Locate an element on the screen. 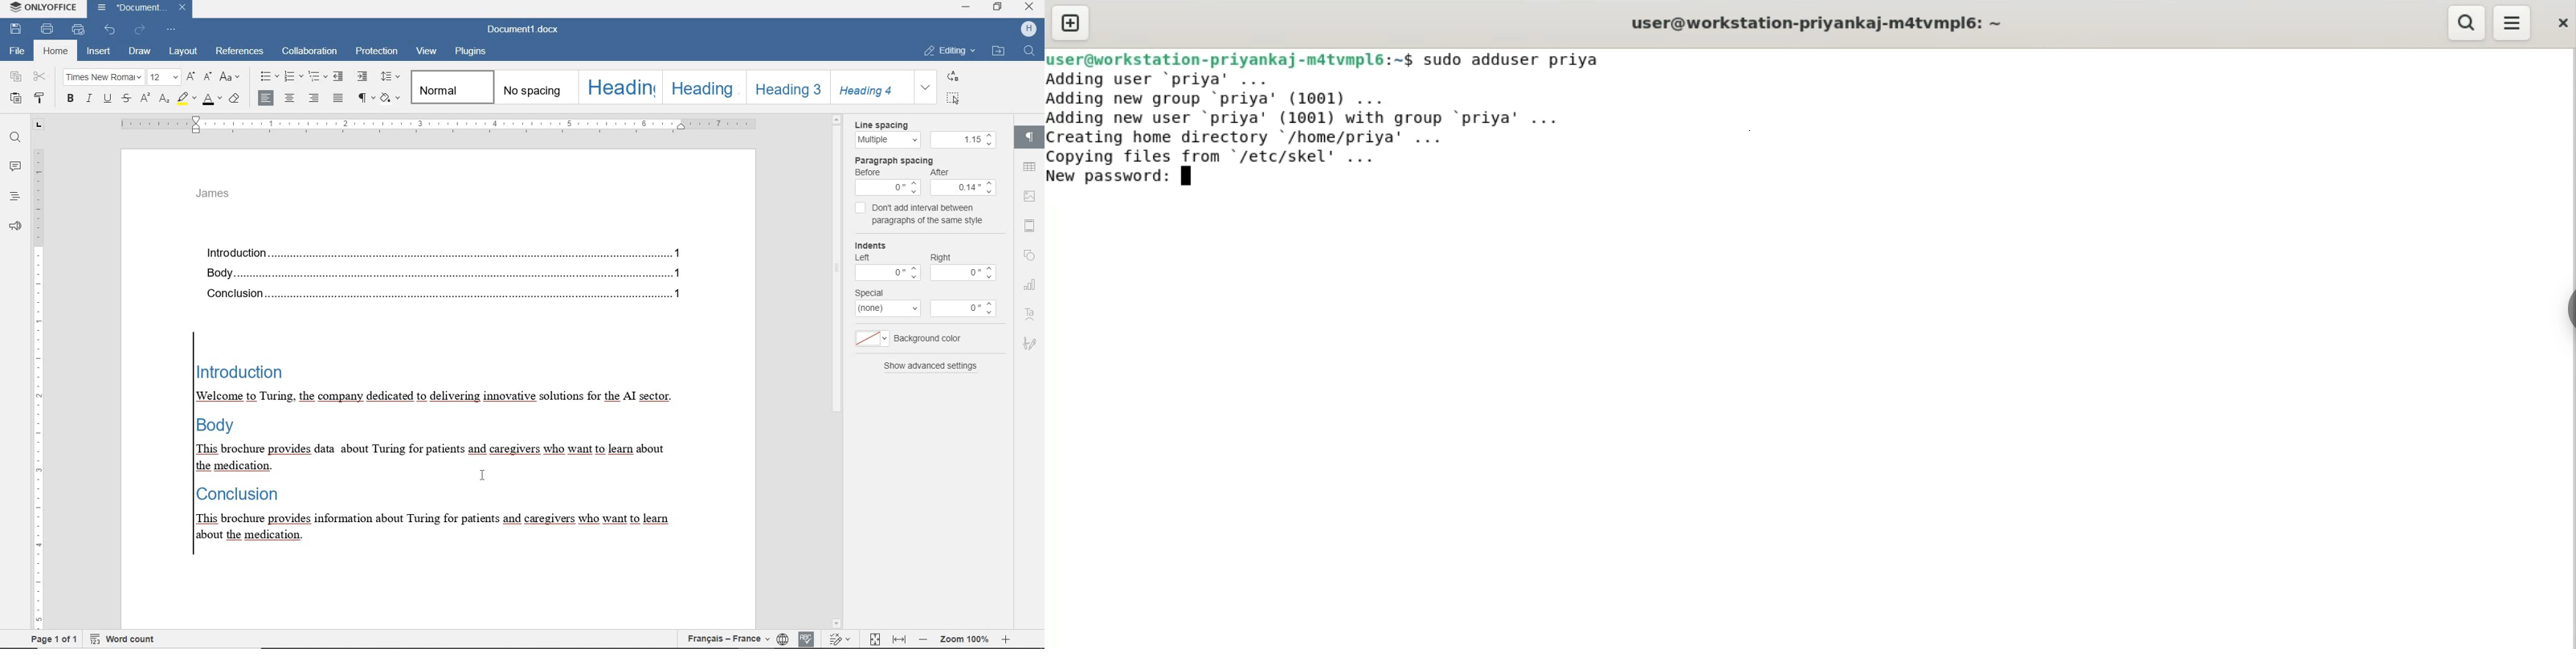 This screenshot has height=672, width=2576. no spacing is located at coordinates (534, 88).